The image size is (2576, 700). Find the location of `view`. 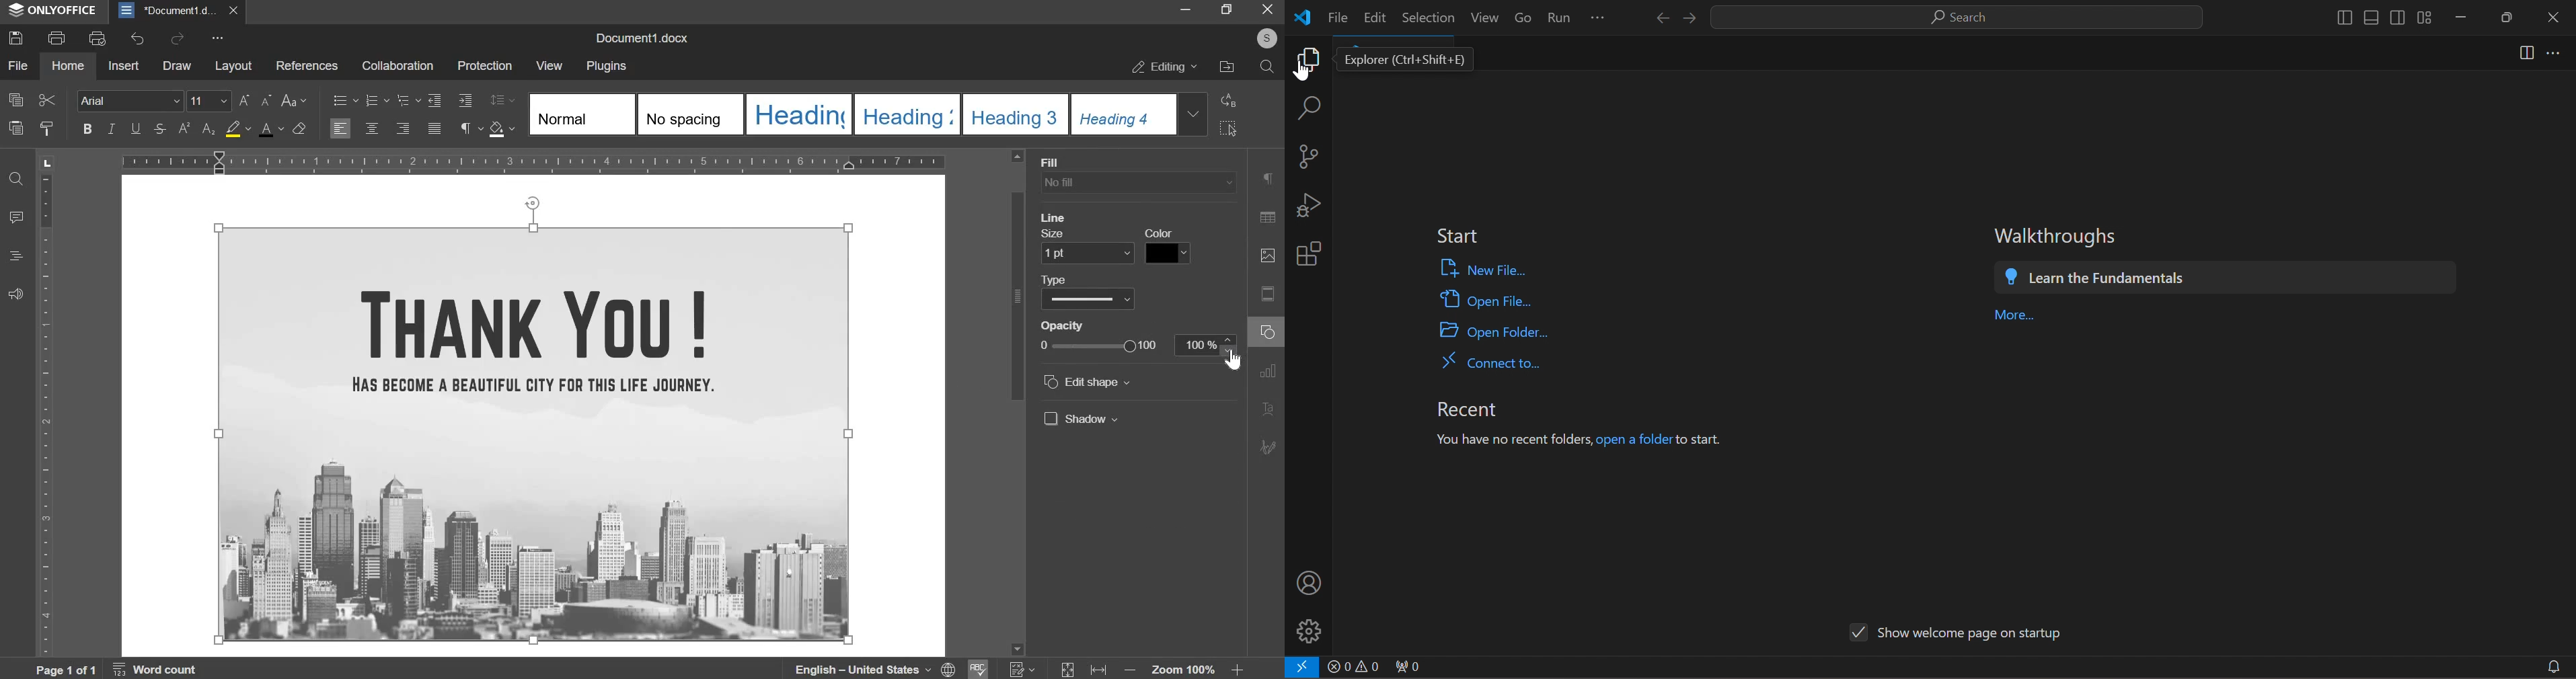

view is located at coordinates (550, 64).